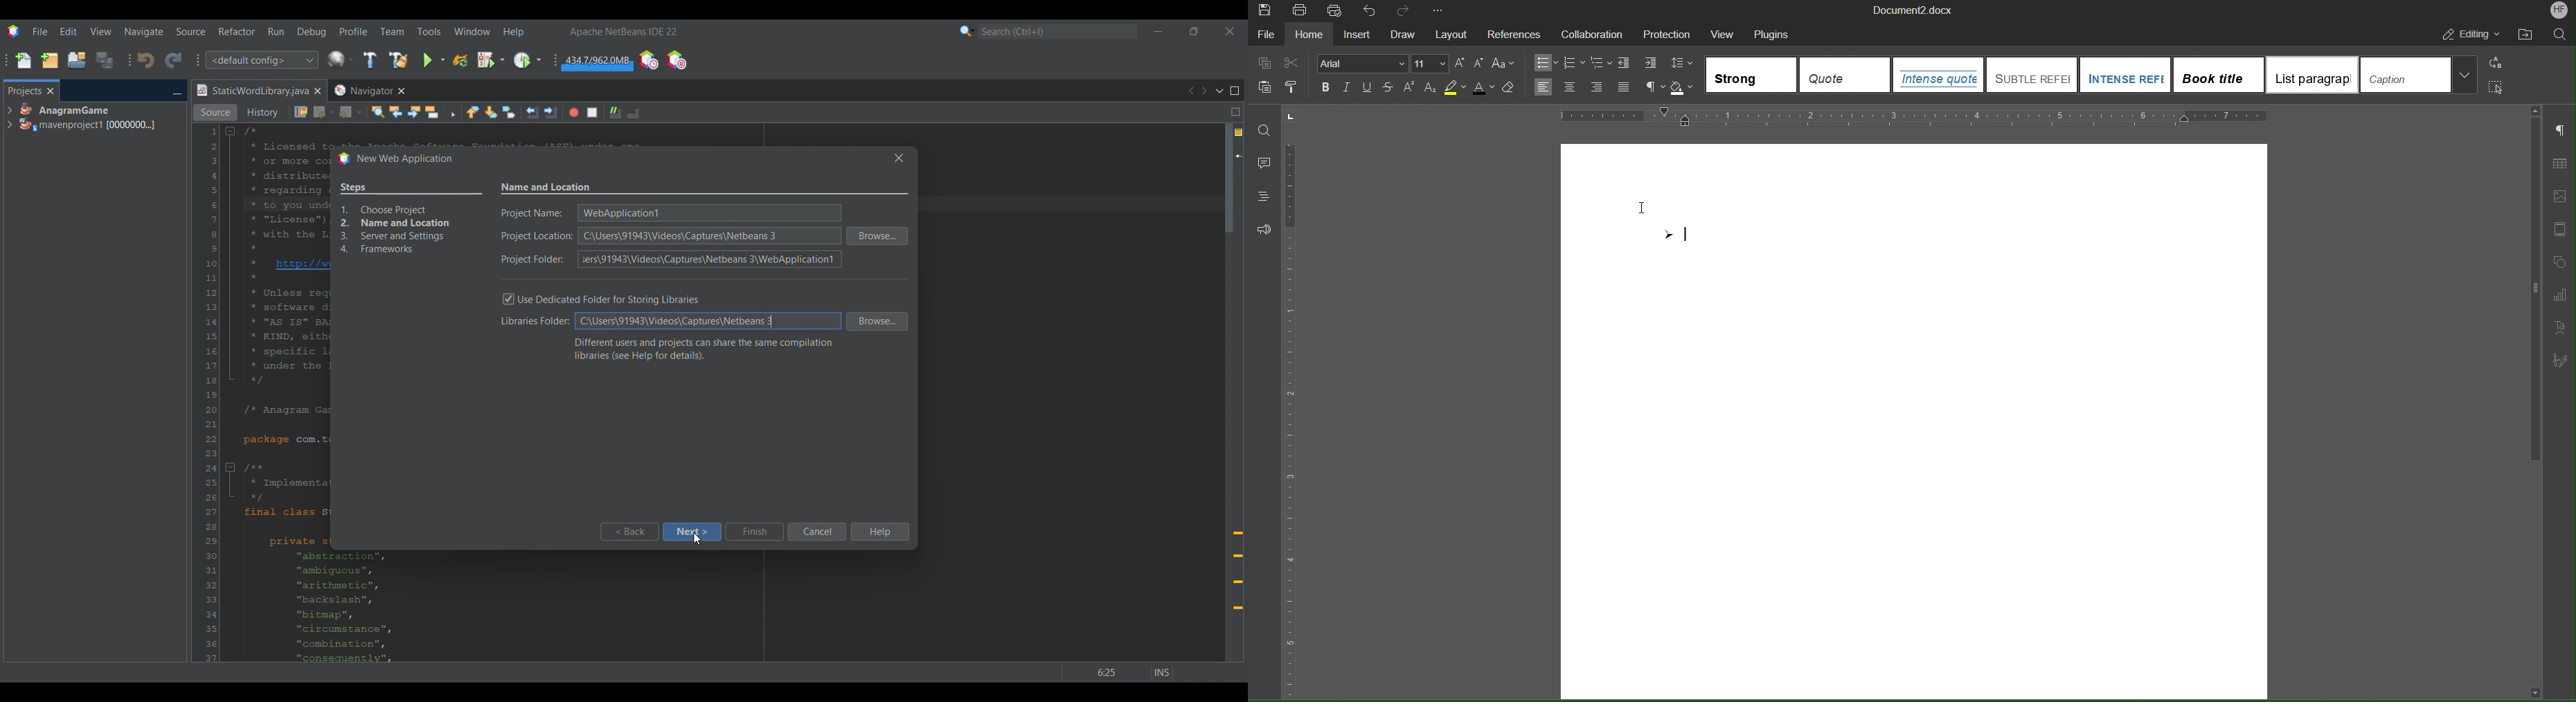  What do you see at coordinates (1264, 163) in the screenshot?
I see `Comments` at bounding box center [1264, 163].